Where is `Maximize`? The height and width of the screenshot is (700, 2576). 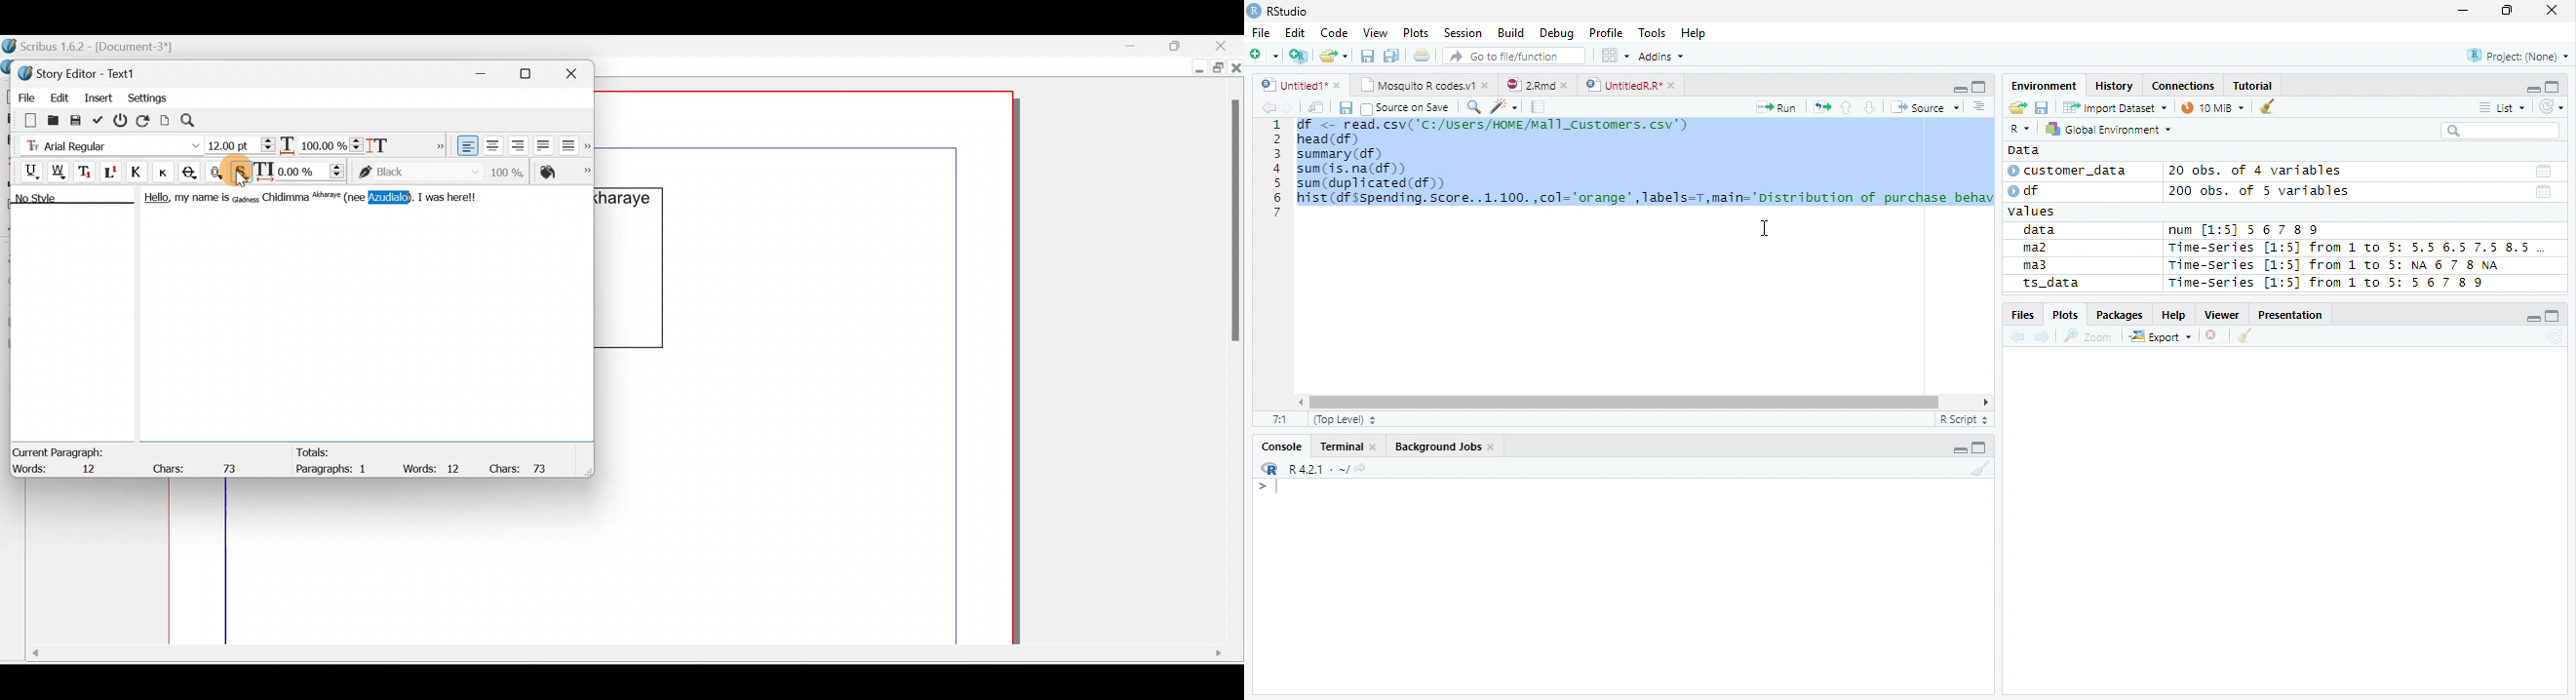
Maximize is located at coordinates (2554, 87).